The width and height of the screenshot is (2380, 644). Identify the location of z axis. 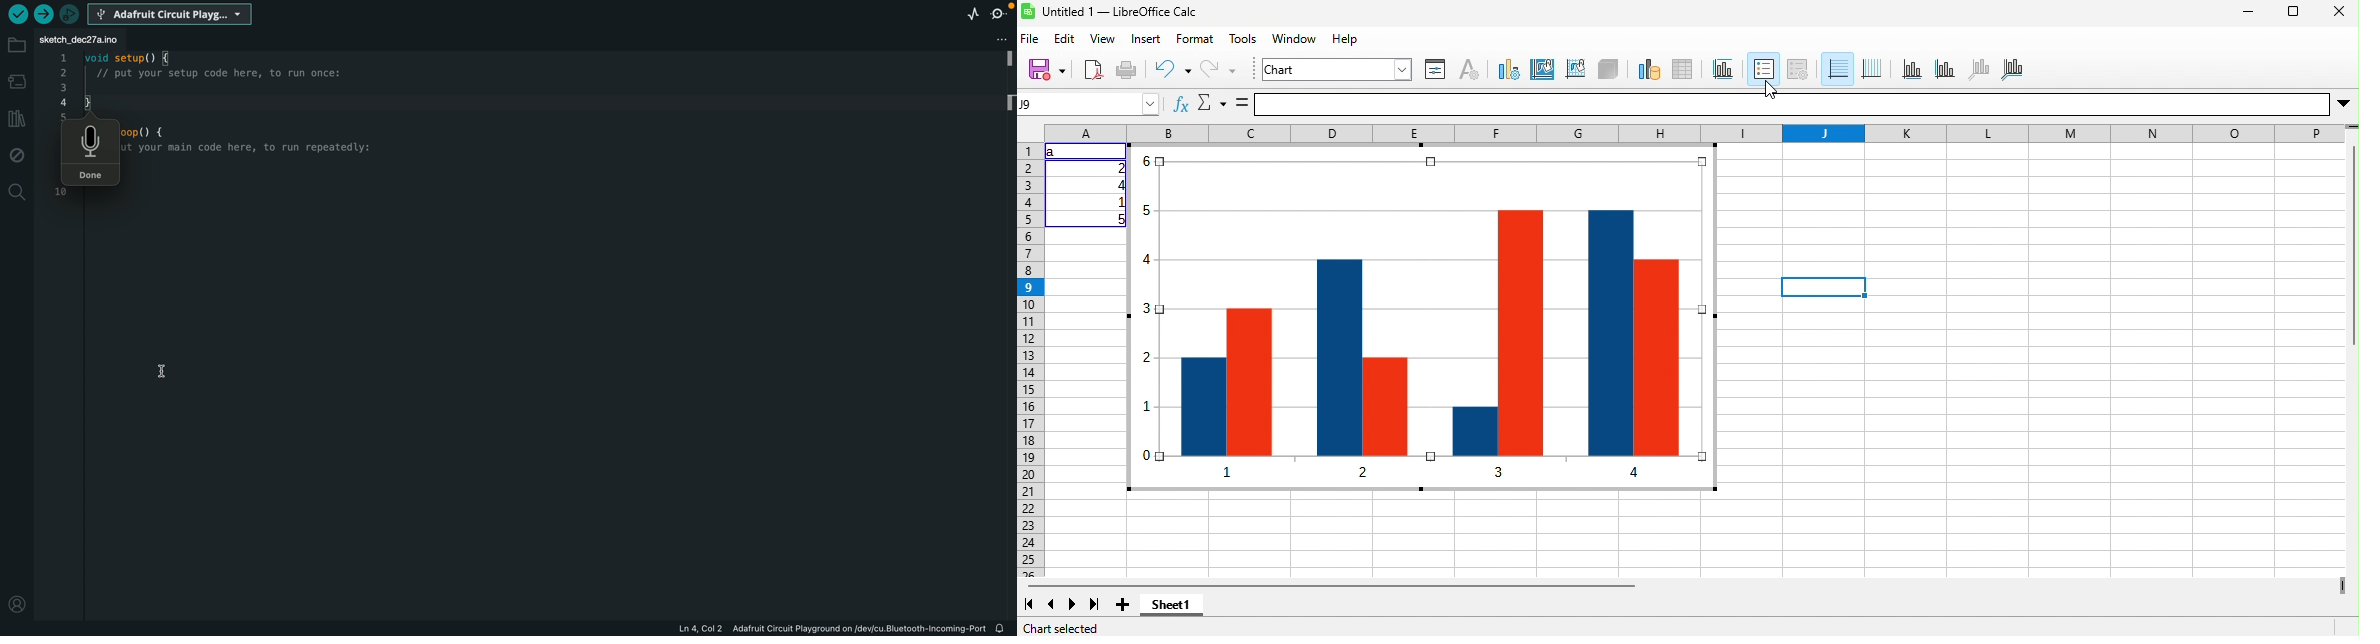
(1980, 70).